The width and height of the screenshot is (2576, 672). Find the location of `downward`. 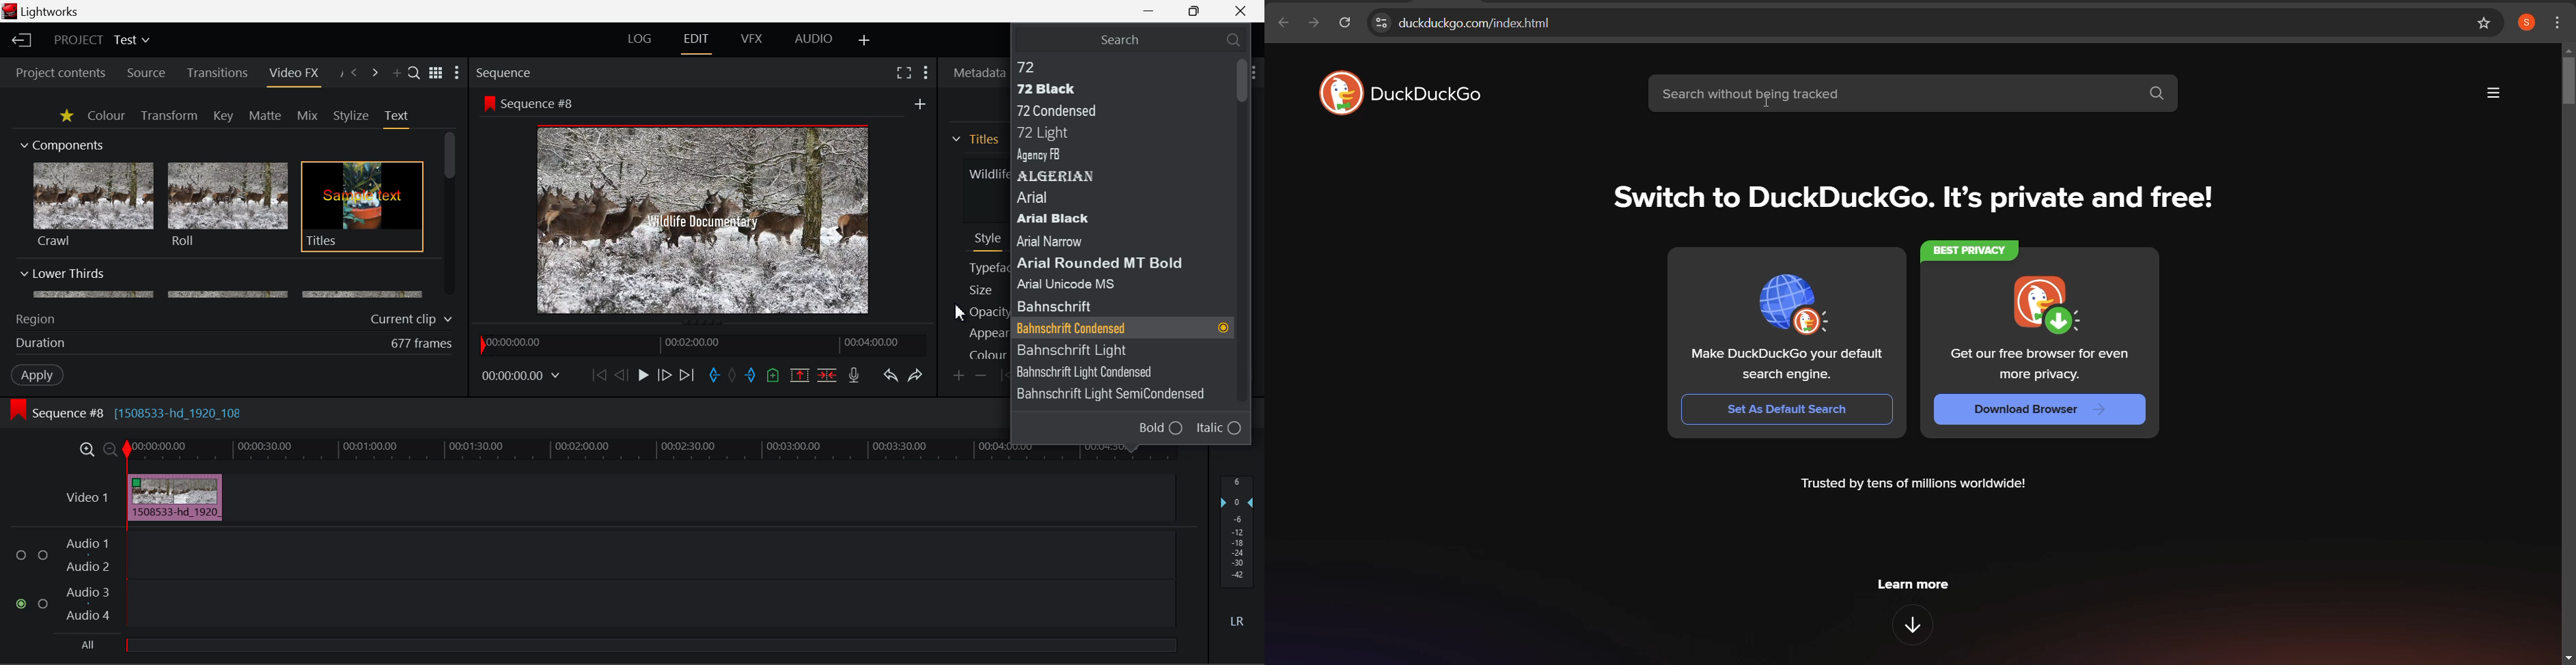

downward is located at coordinates (1918, 627).